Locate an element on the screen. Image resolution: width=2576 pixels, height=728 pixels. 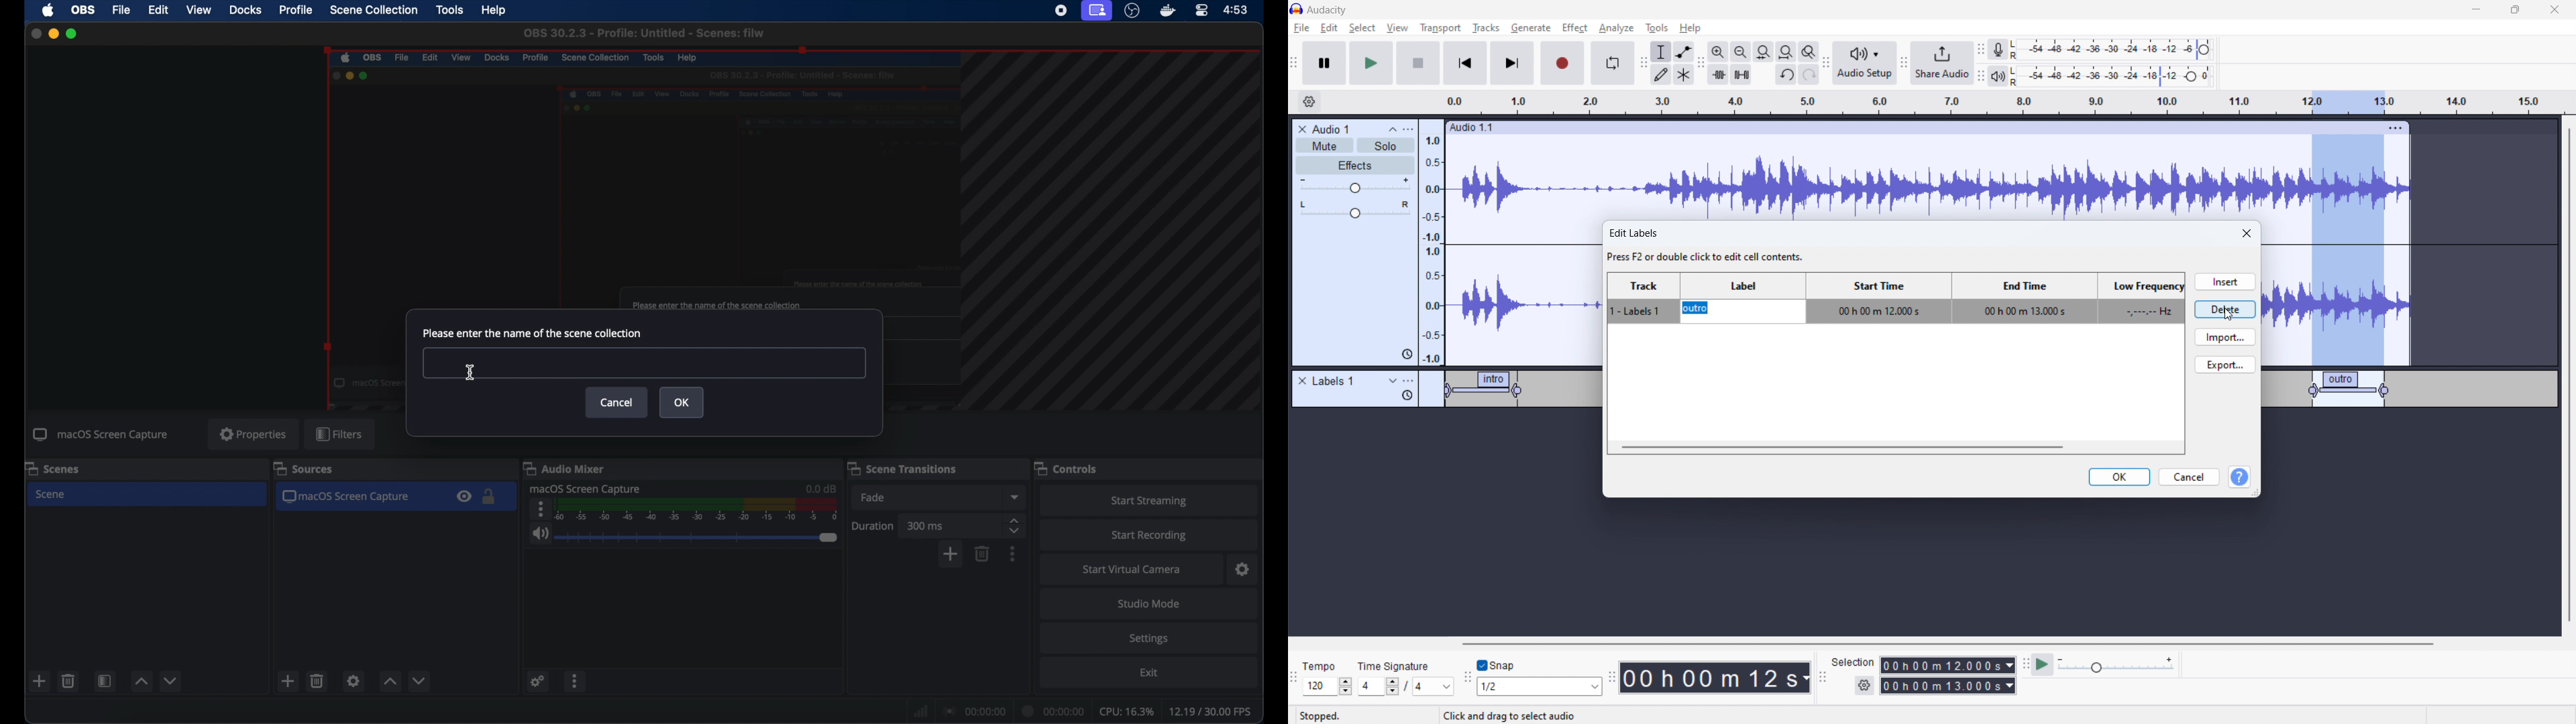
timeline is located at coordinates (1447, 451).